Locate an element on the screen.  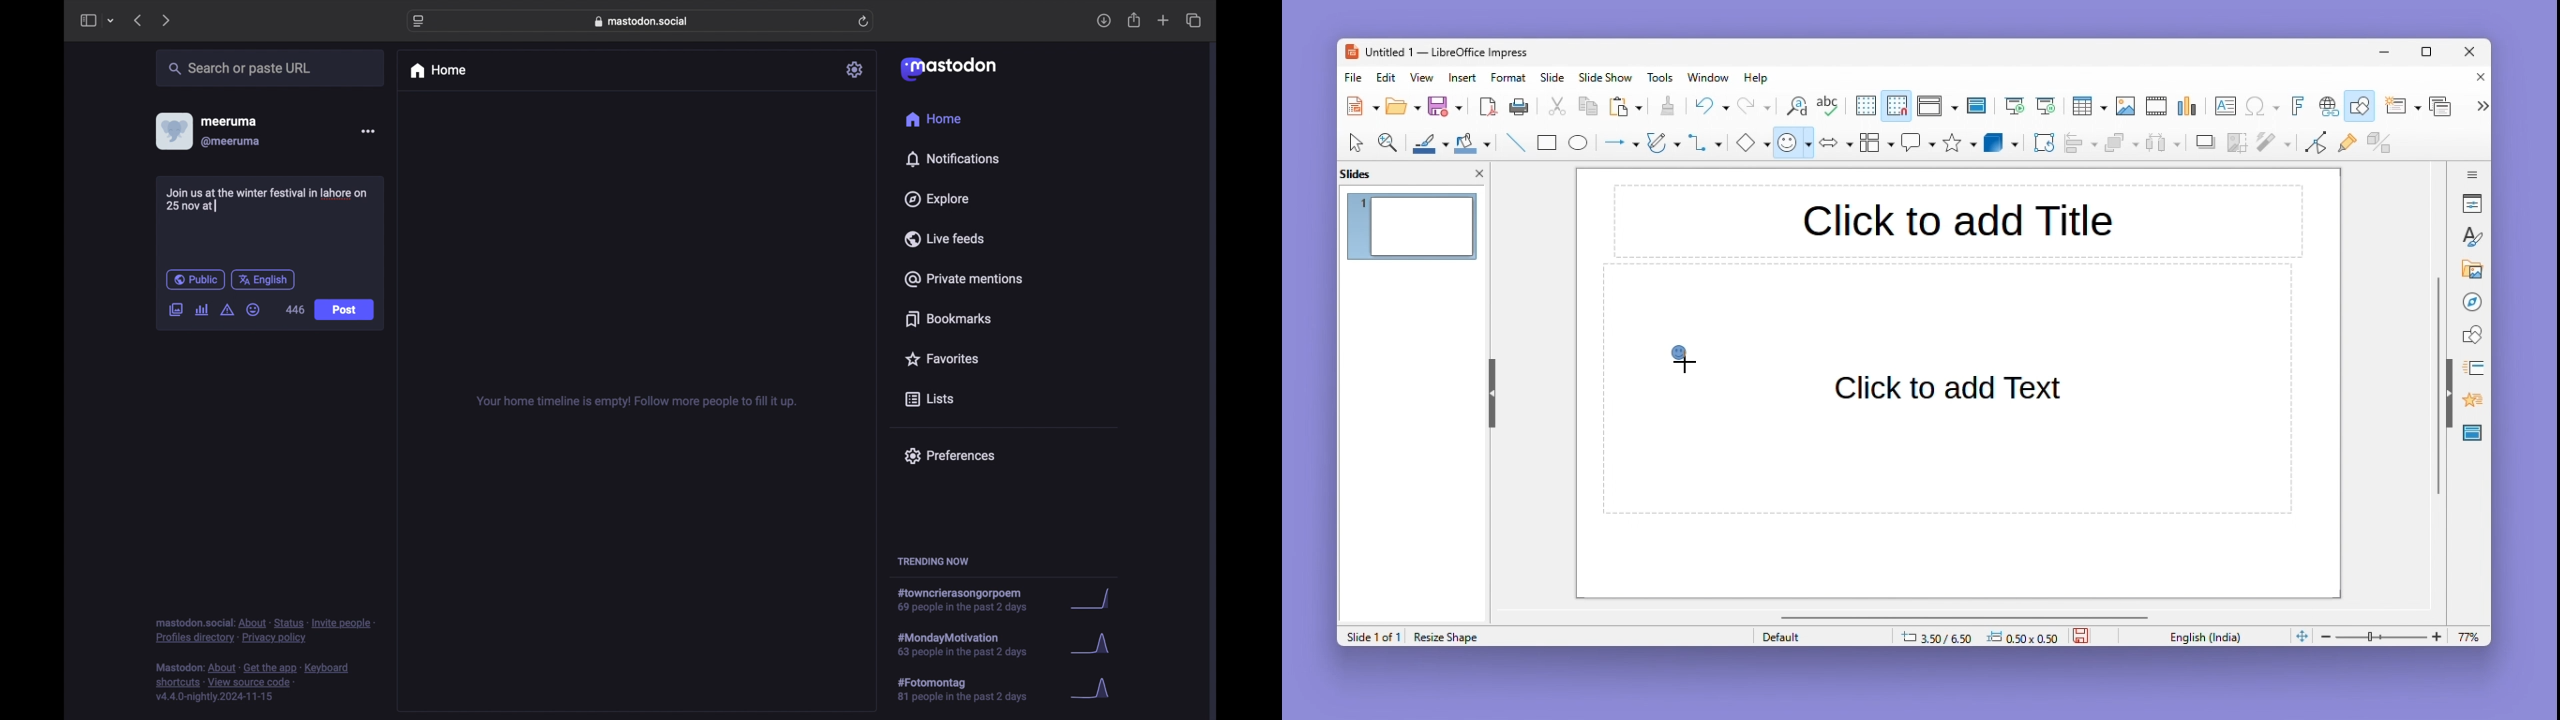
close is located at coordinates (1479, 172).